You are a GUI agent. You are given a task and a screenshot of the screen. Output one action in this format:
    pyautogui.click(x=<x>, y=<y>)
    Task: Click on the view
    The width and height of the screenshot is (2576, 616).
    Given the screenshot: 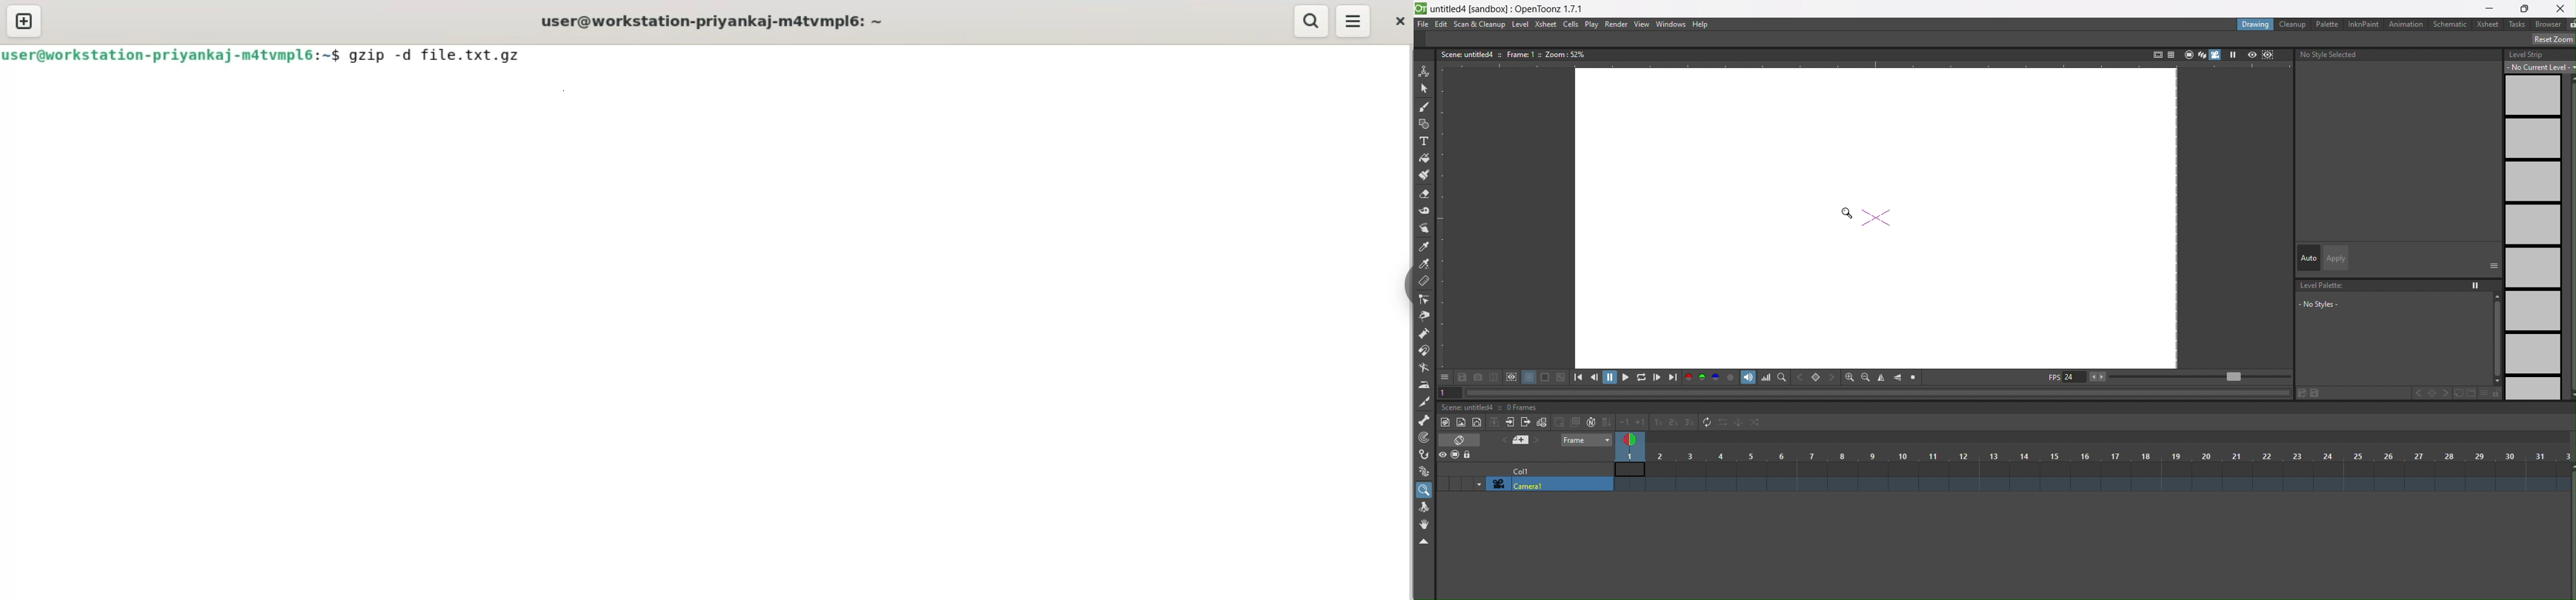 What is the action you would take?
    pyautogui.click(x=1641, y=24)
    